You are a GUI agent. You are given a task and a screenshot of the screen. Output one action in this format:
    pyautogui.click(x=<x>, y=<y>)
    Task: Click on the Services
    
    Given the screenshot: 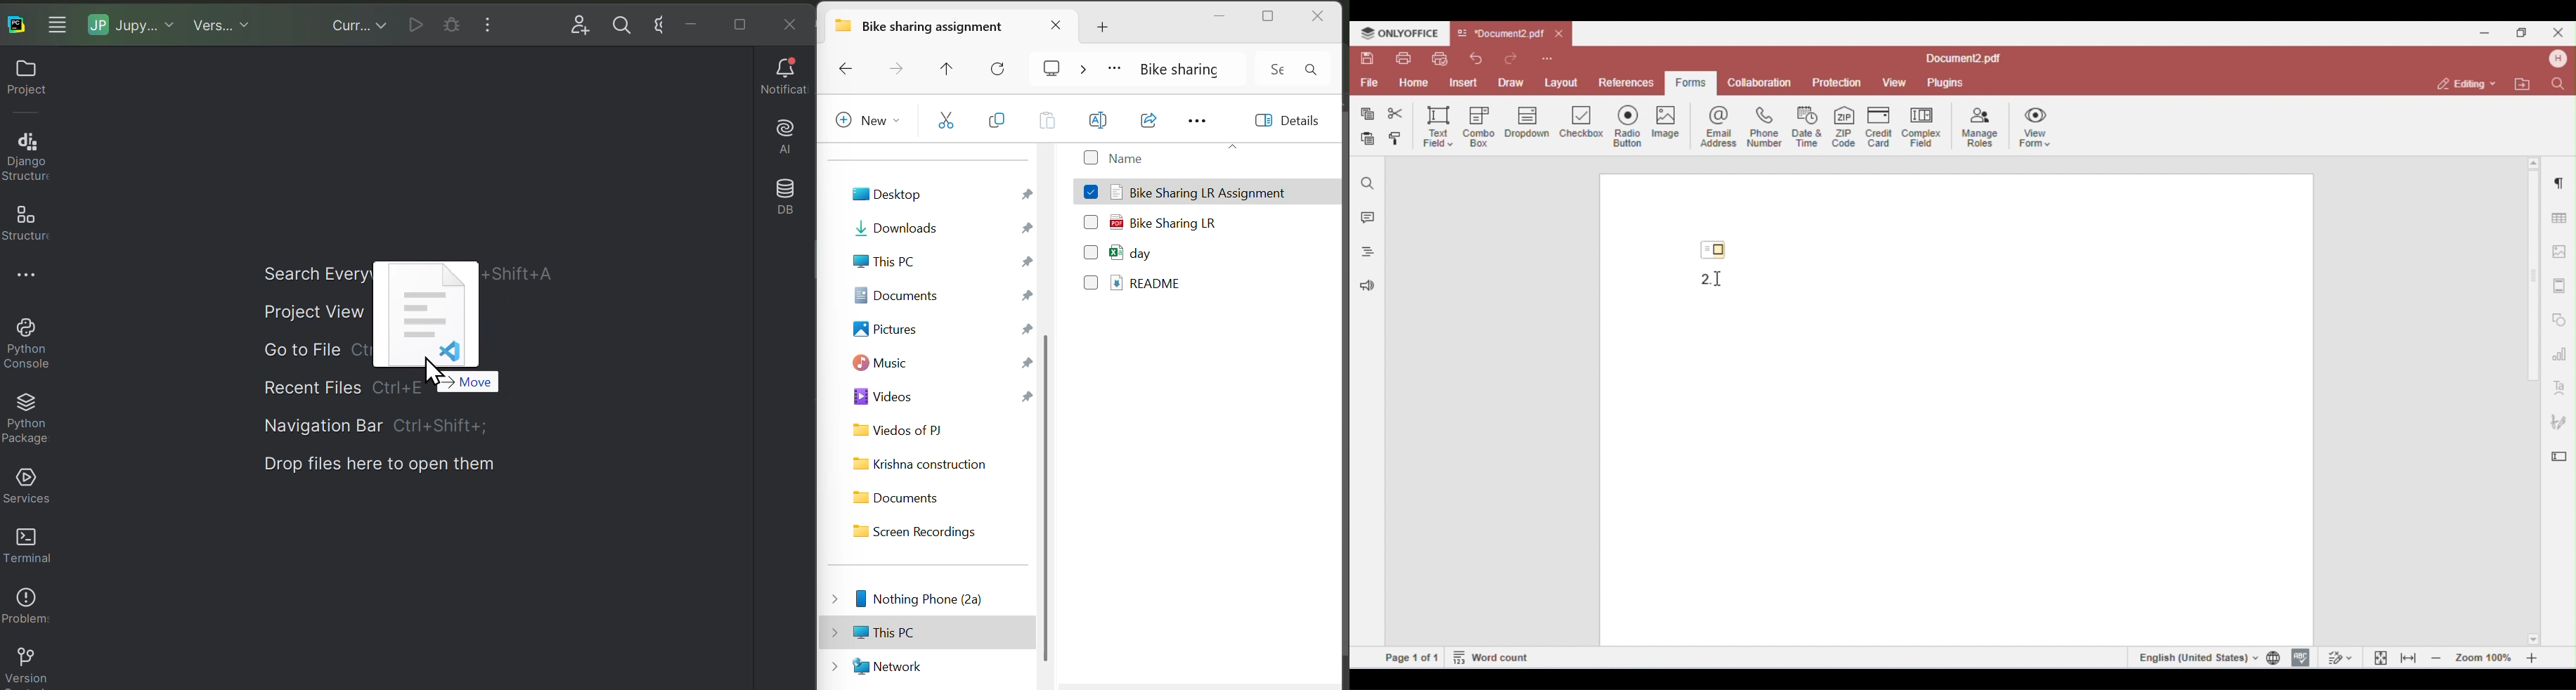 What is the action you would take?
    pyautogui.click(x=29, y=484)
    